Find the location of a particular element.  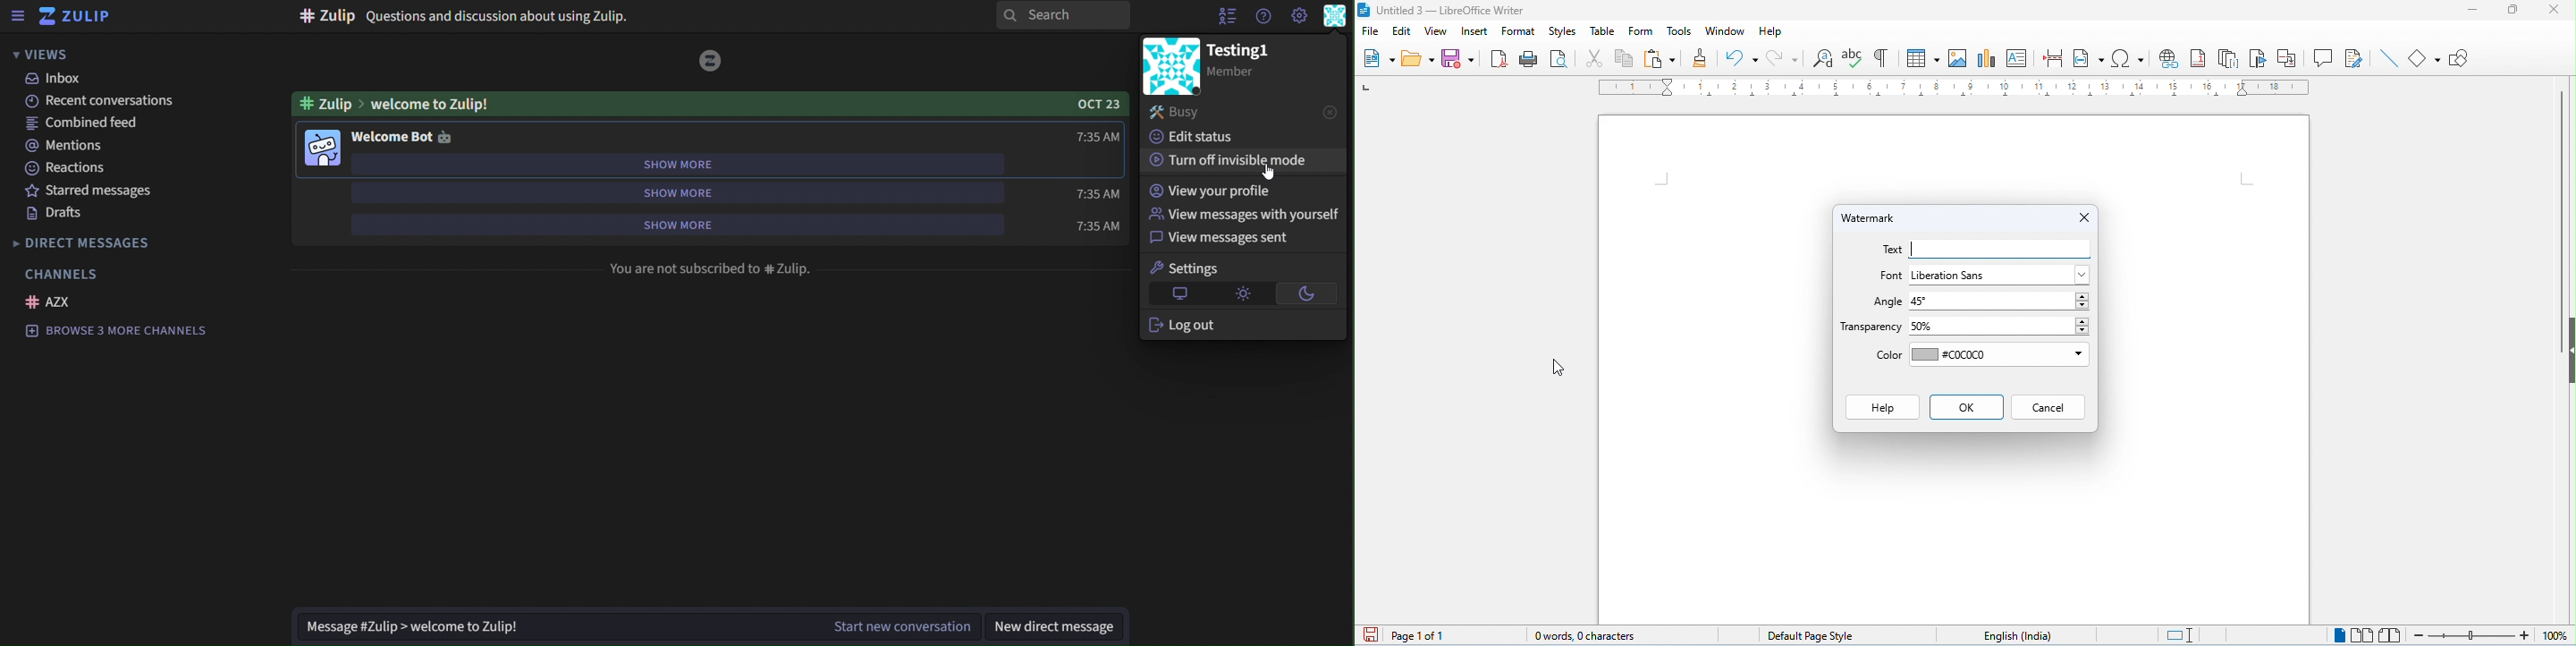

time is located at coordinates (1093, 193).